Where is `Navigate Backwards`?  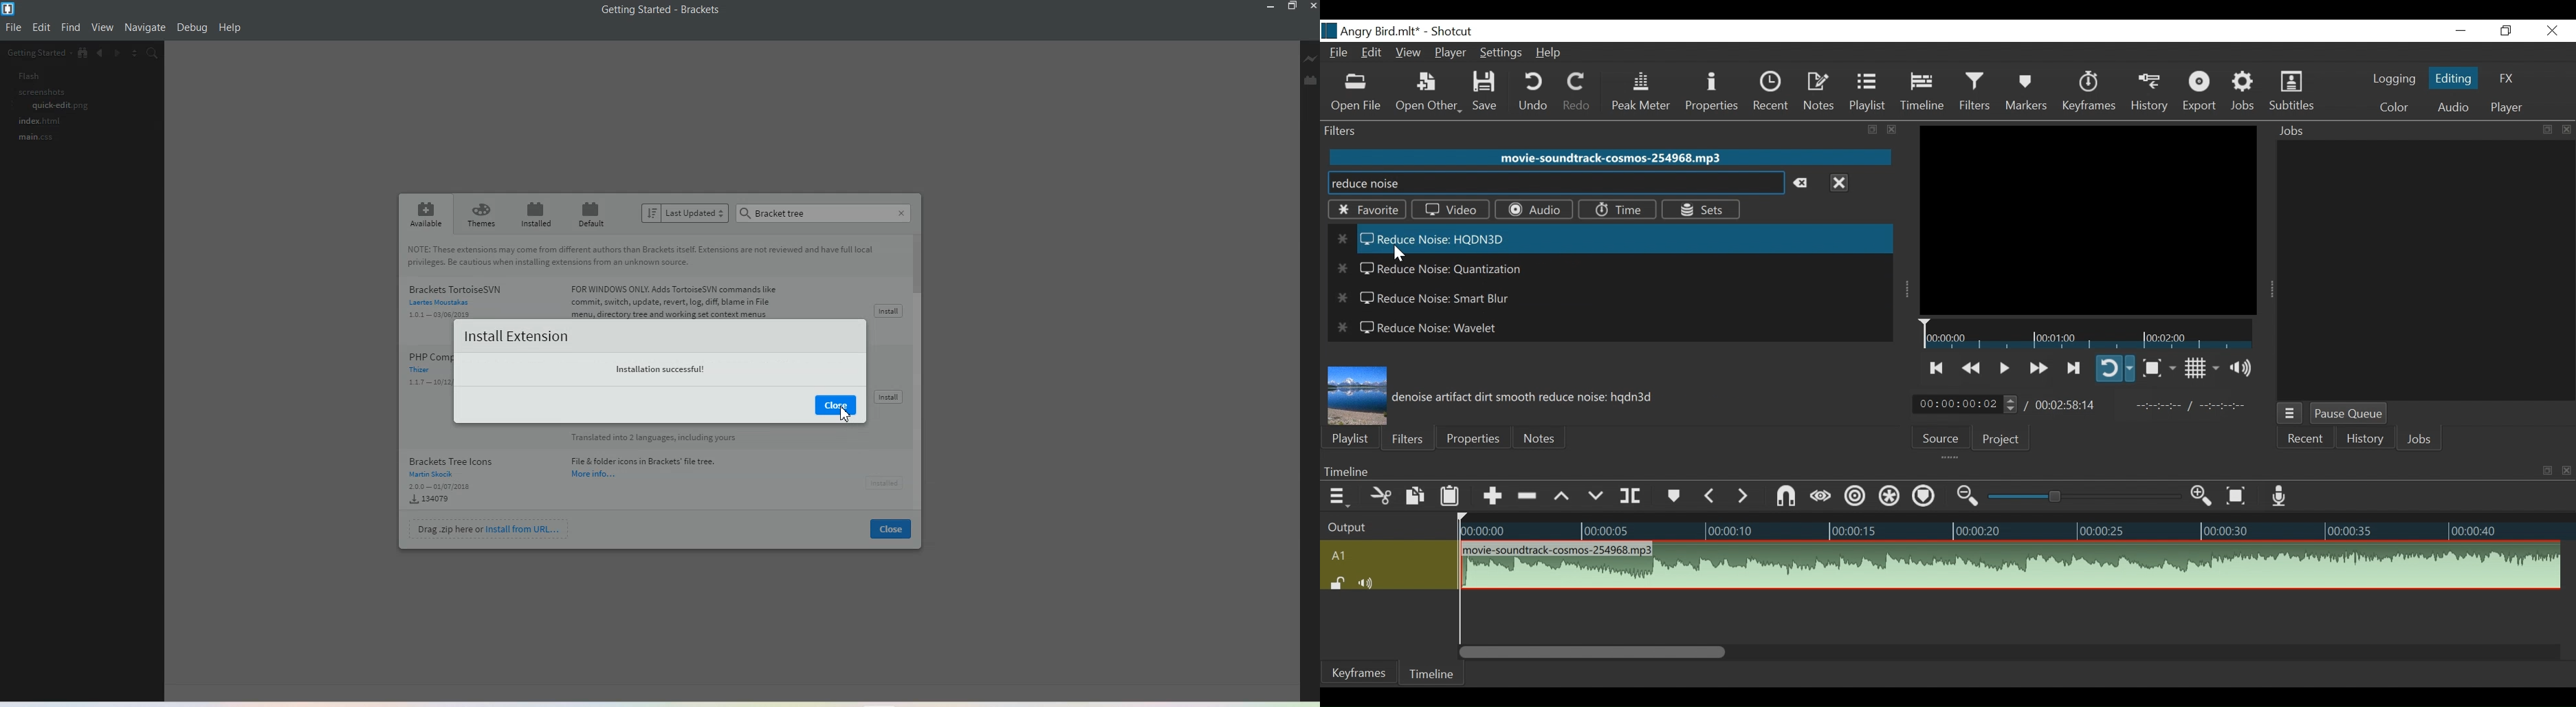 Navigate Backwards is located at coordinates (101, 55).